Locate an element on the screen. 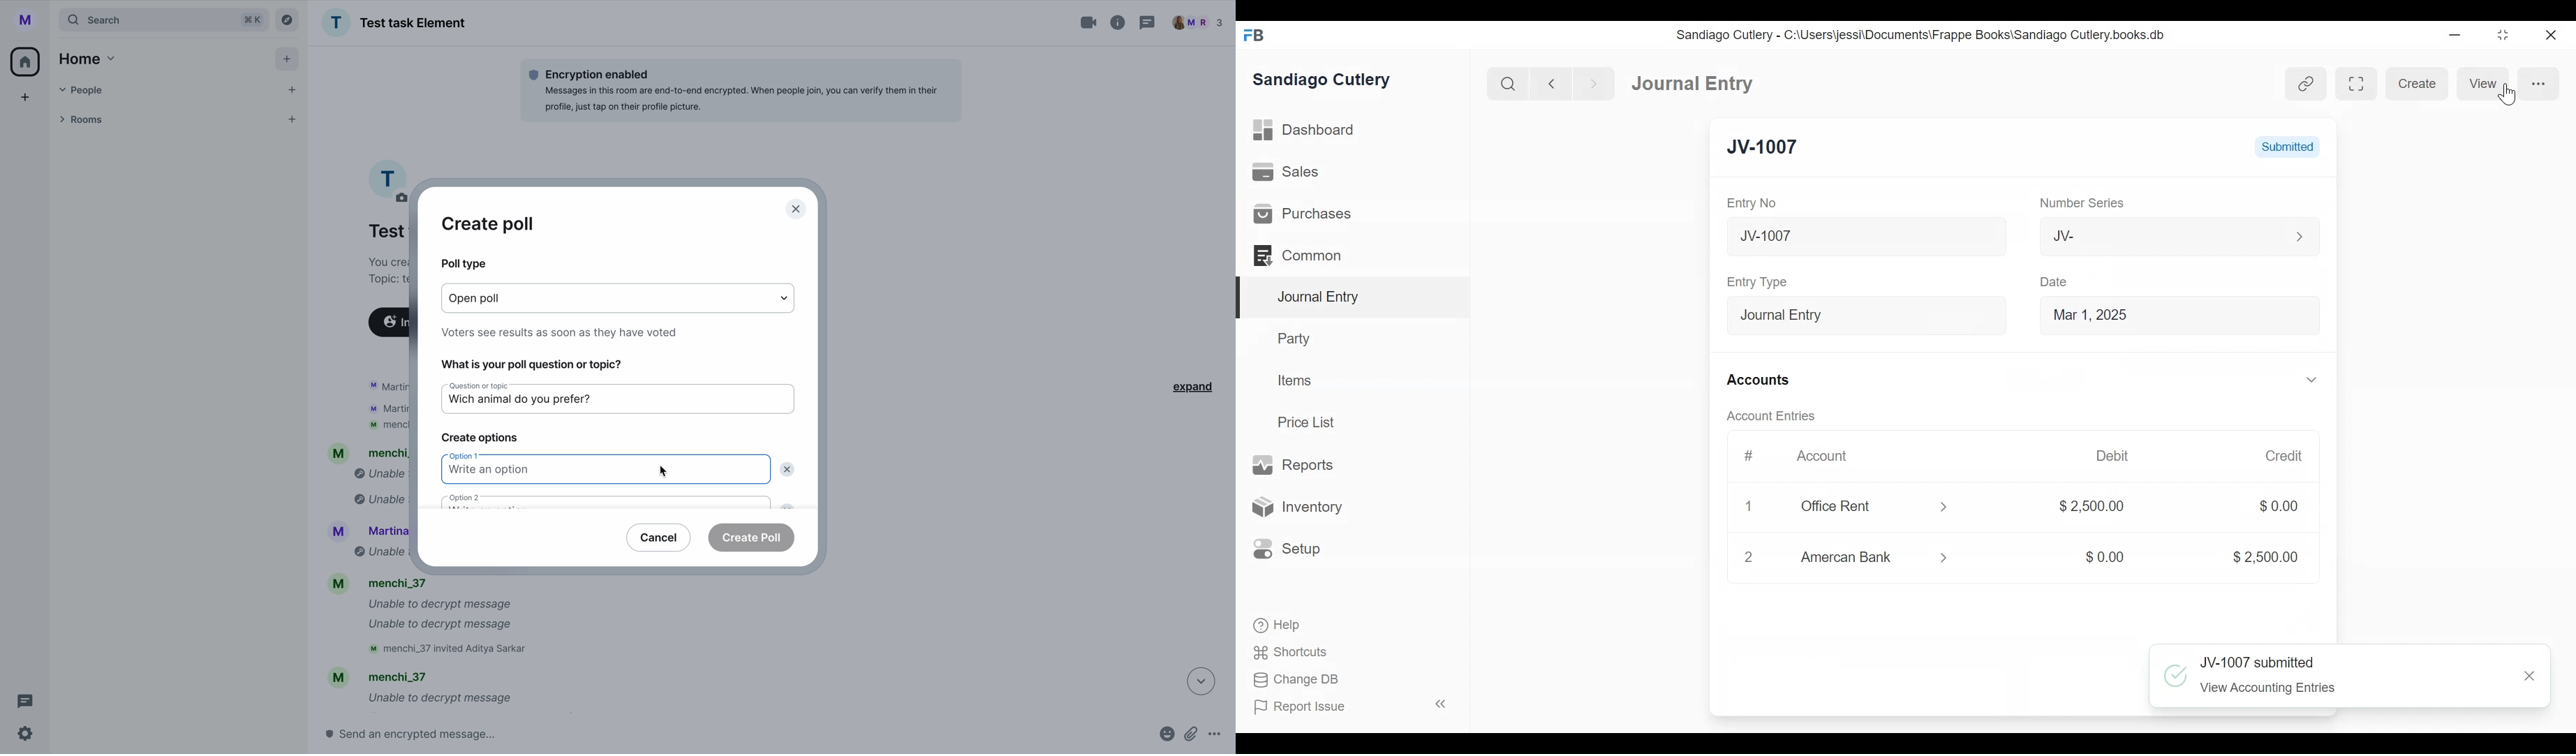 The image size is (2576, 756). next is located at coordinates (1589, 82).